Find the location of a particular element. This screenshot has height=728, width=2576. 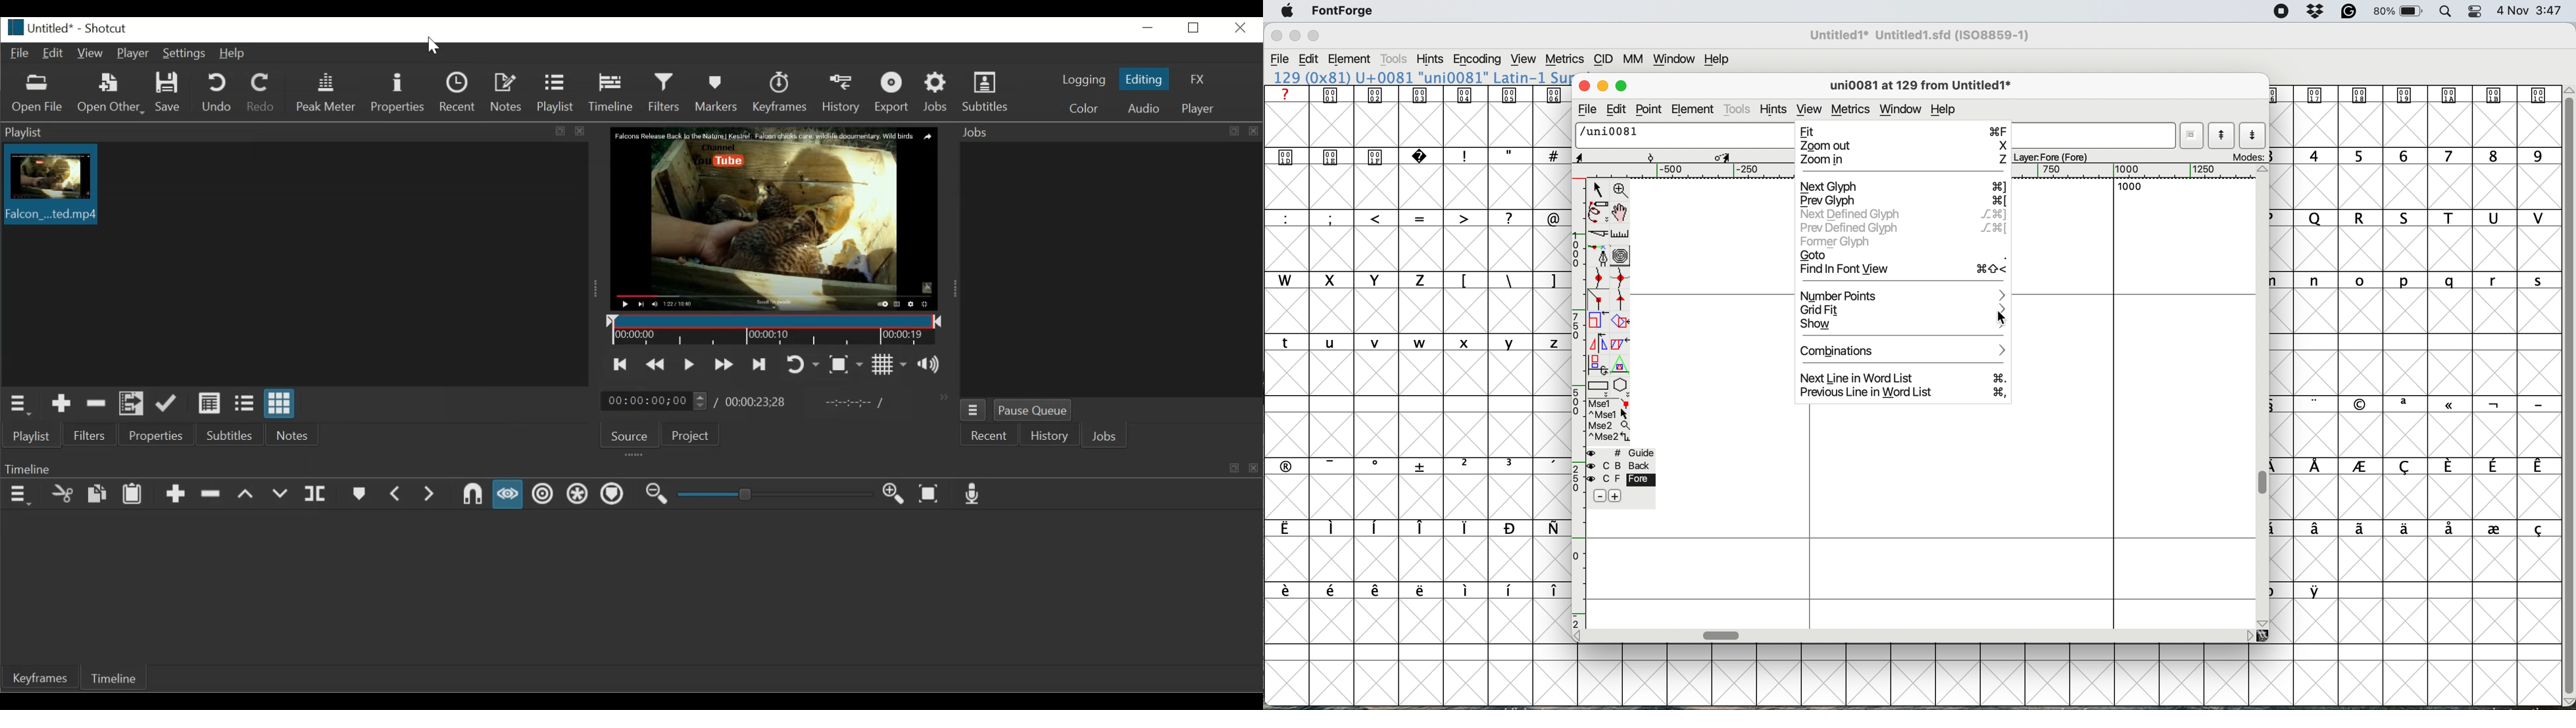

vertical scale is located at coordinates (1577, 402).